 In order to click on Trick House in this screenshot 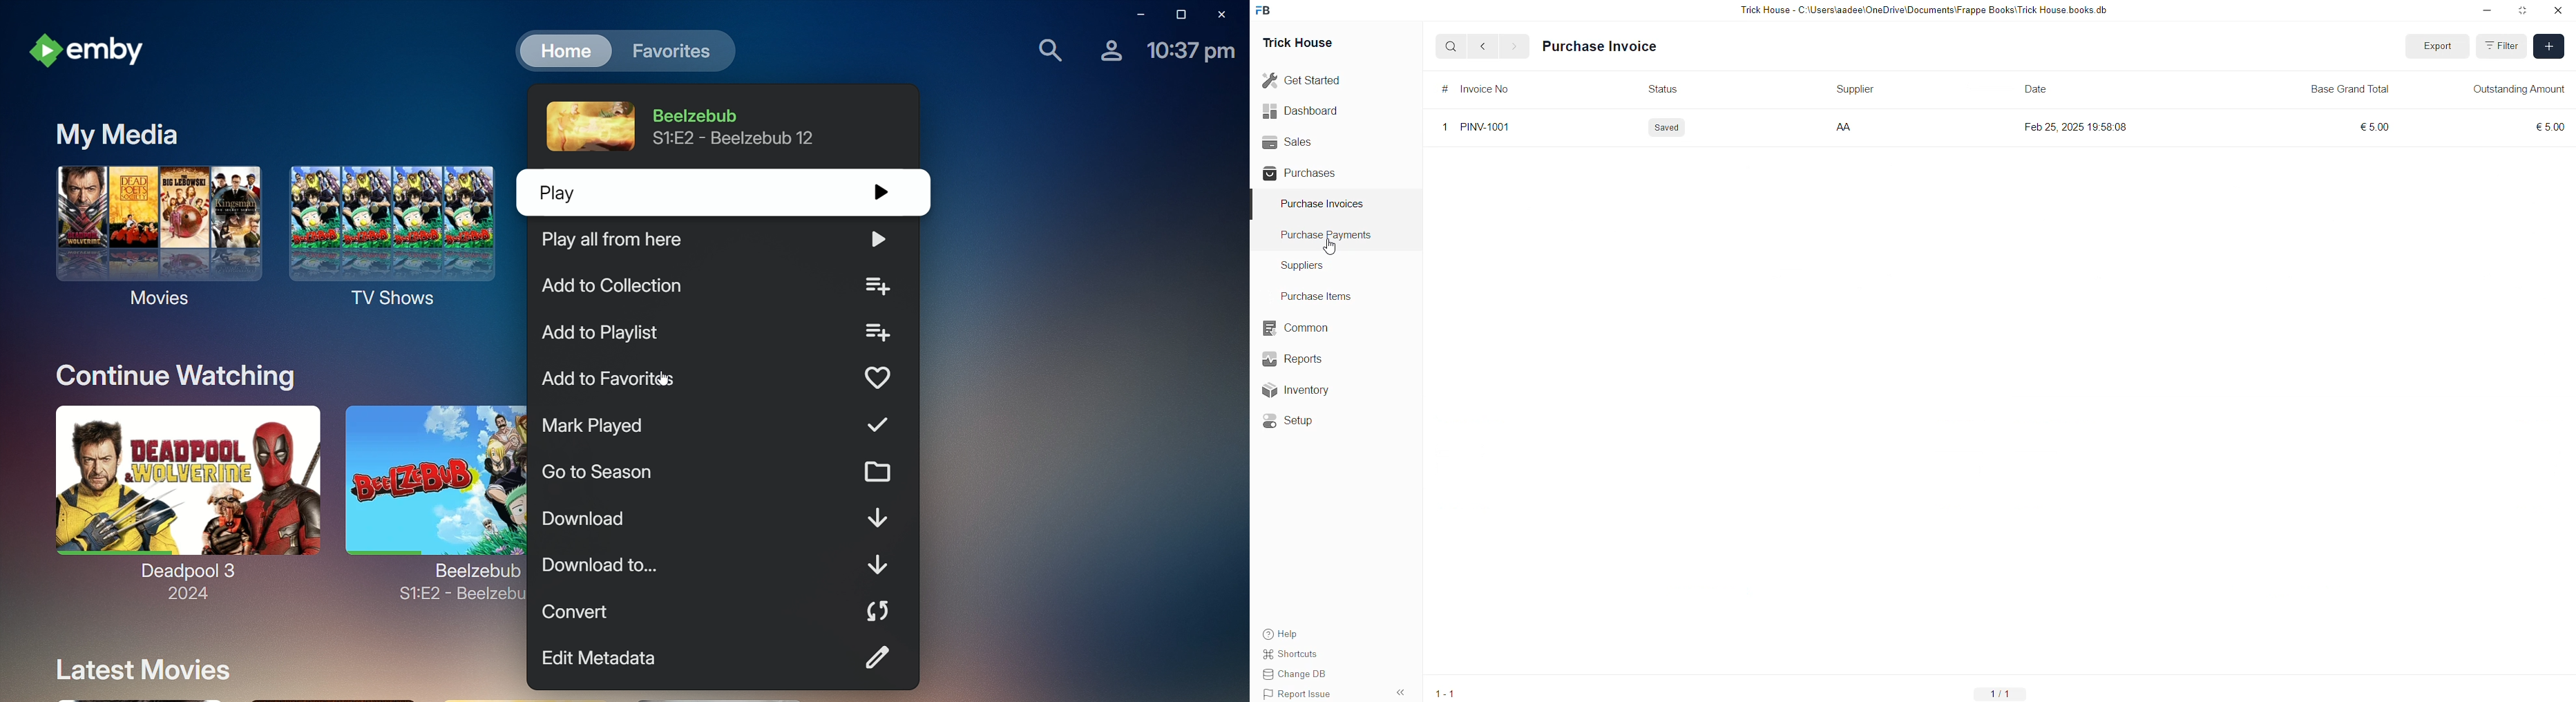, I will do `click(1293, 41)`.